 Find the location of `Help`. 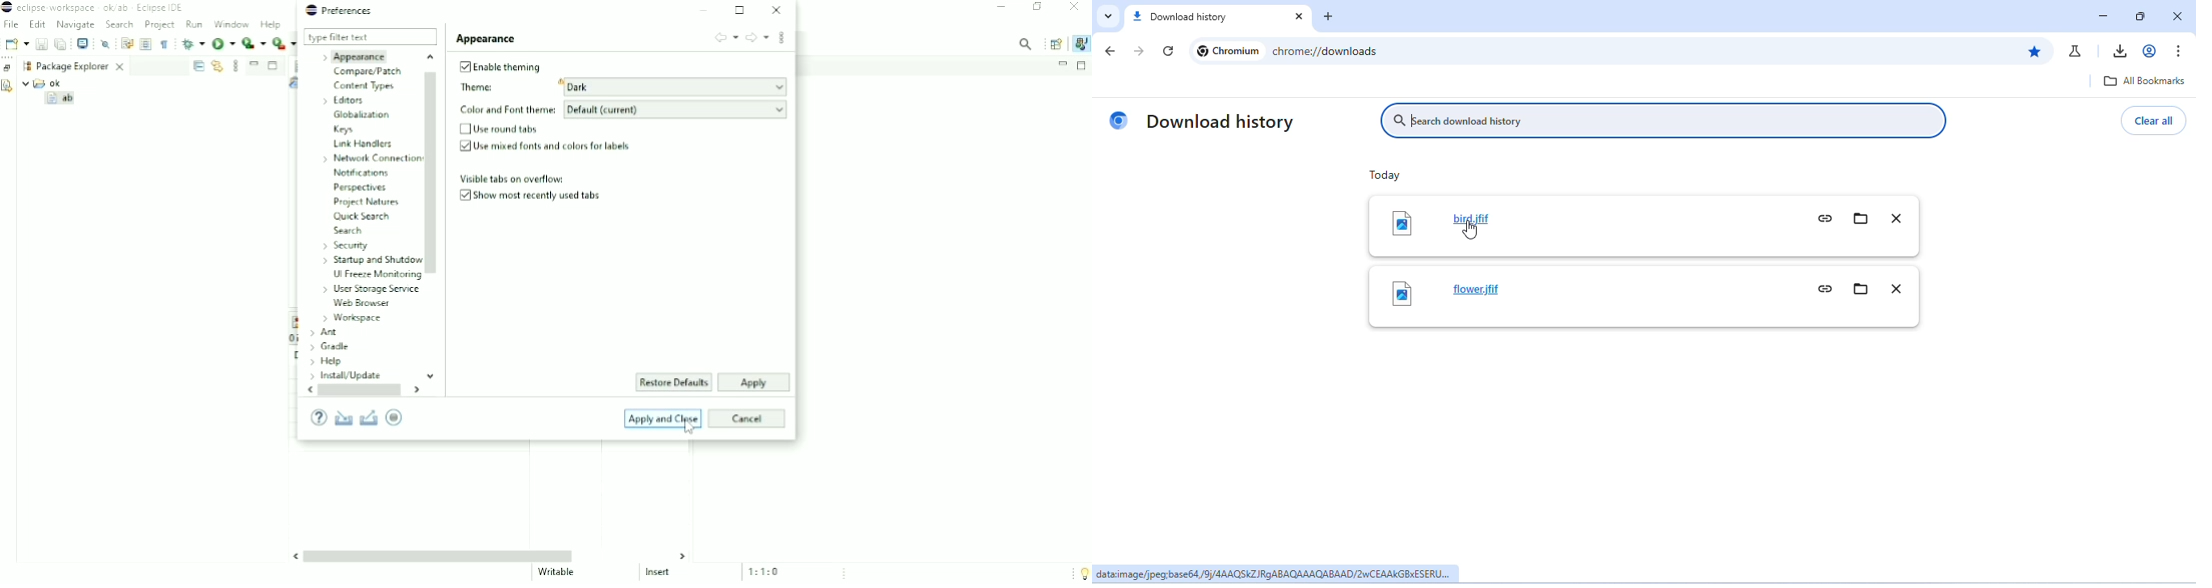

Help is located at coordinates (272, 25).